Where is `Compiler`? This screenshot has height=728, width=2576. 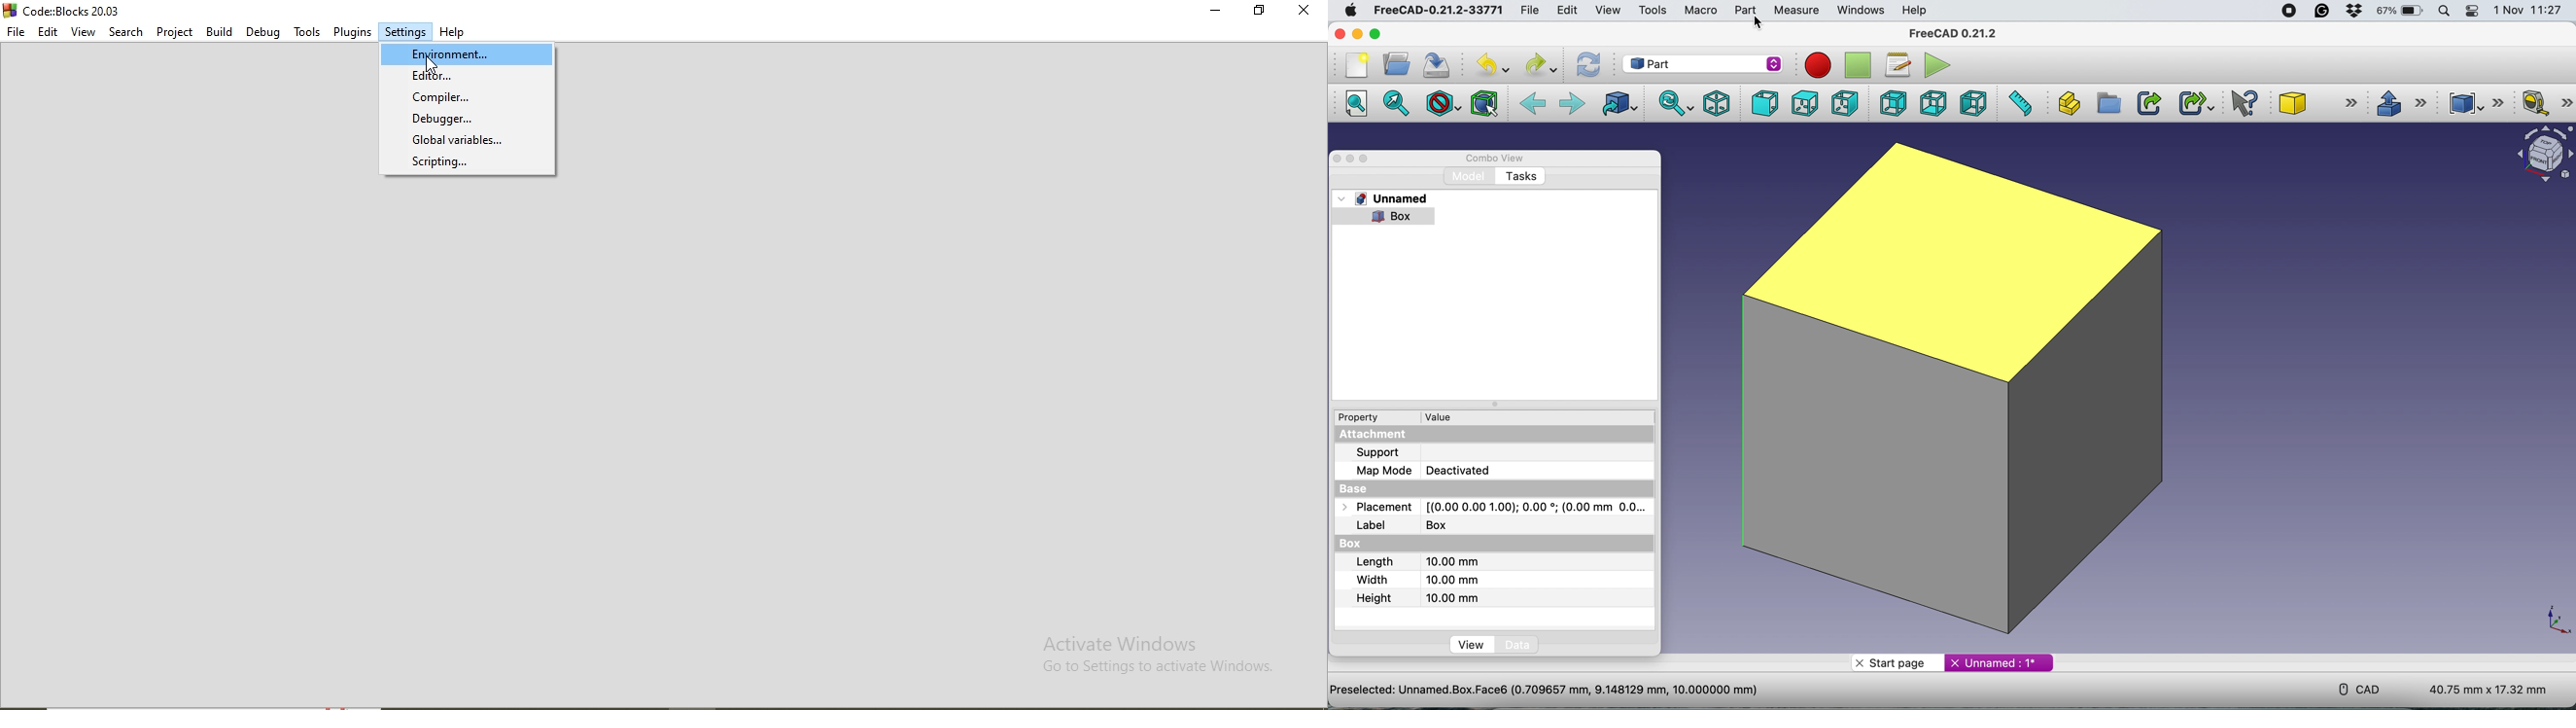 Compiler is located at coordinates (469, 98).